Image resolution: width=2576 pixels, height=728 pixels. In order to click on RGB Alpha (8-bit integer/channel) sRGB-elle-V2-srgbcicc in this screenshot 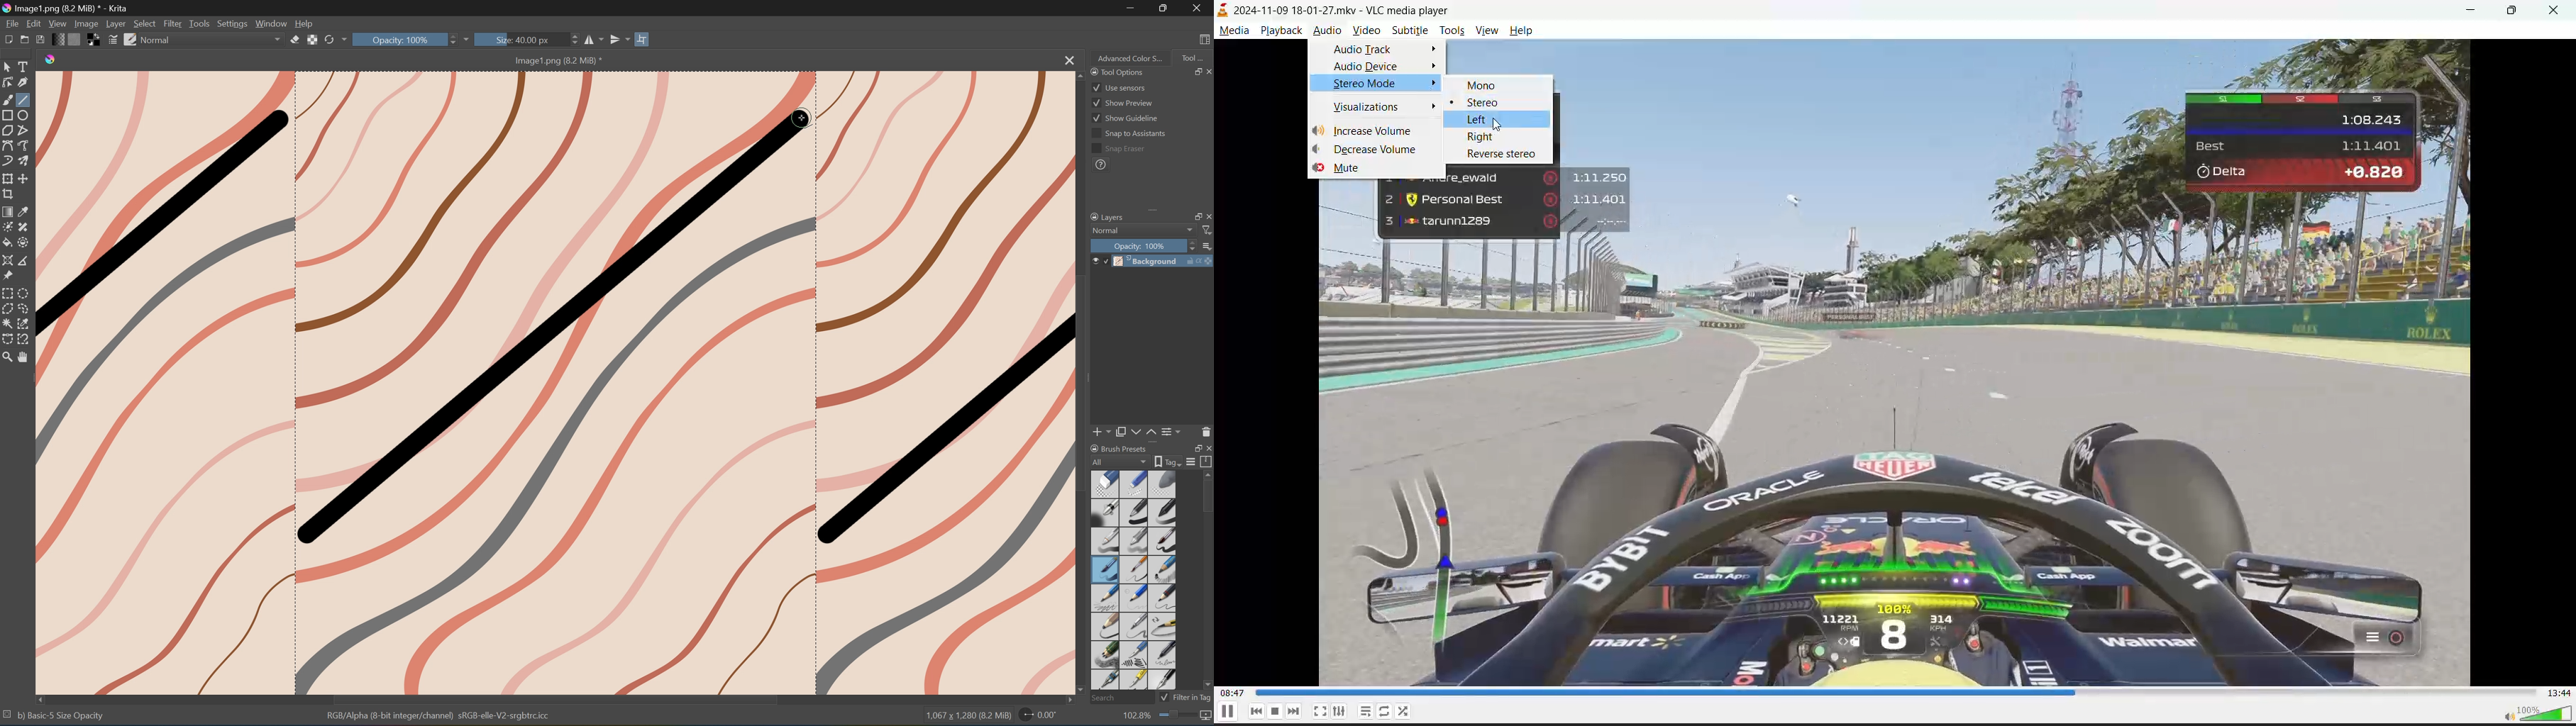, I will do `click(440, 717)`.